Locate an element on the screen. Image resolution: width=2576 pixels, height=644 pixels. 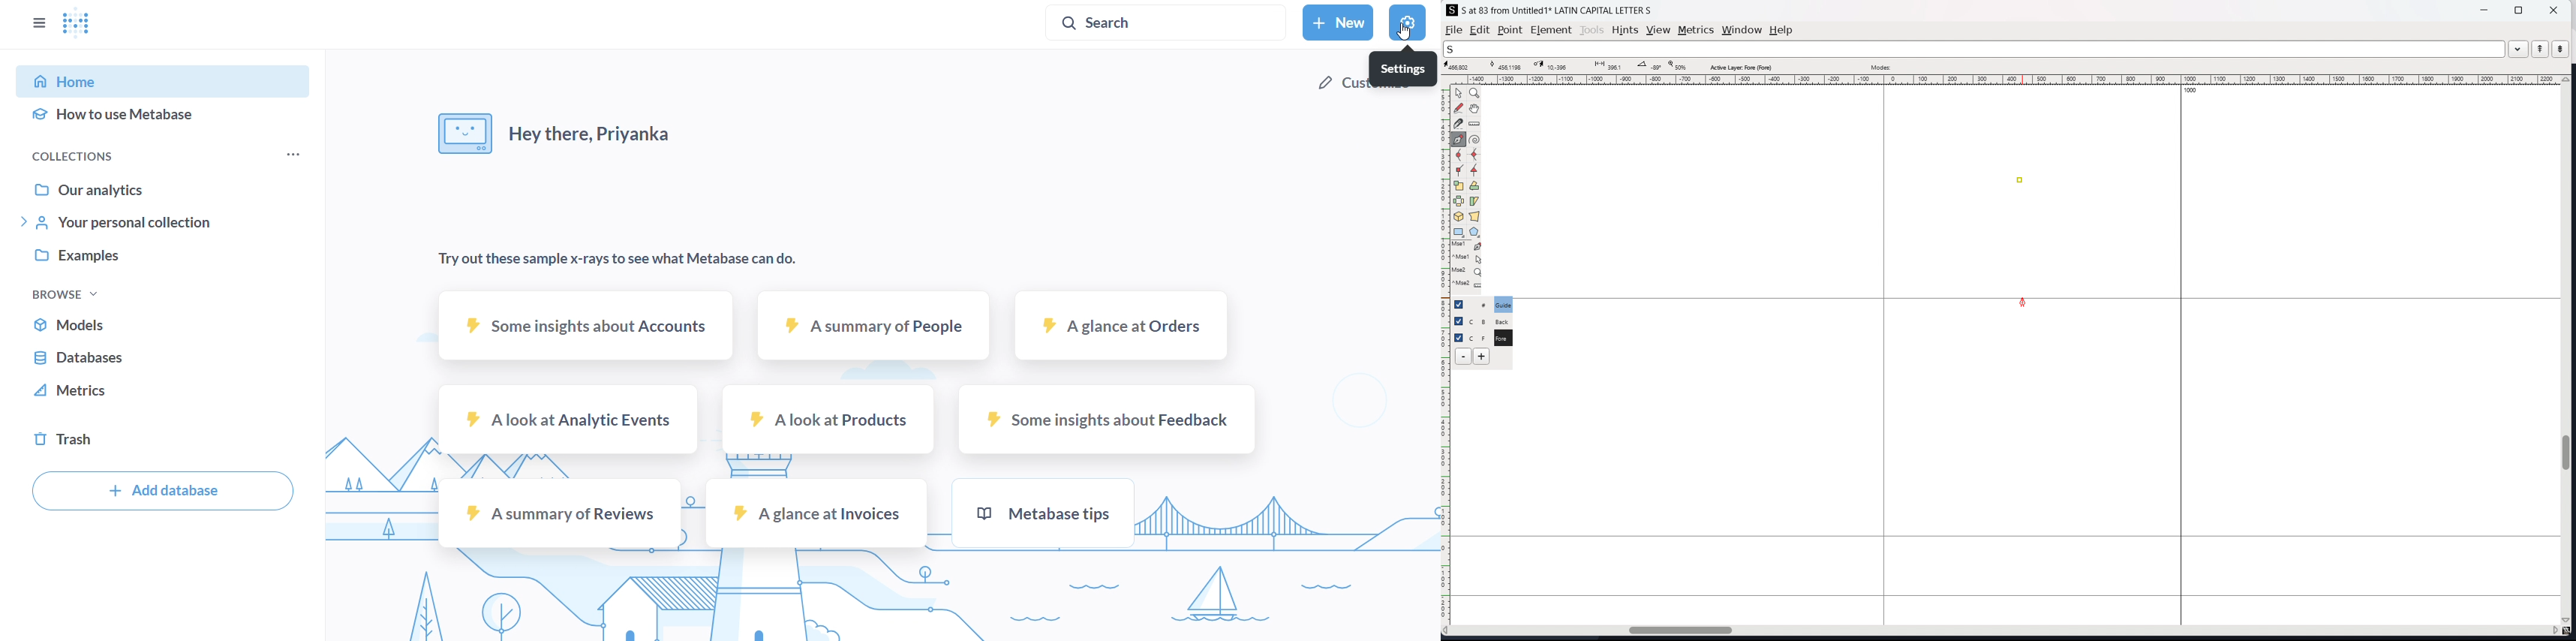
help is located at coordinates (1781, 30).